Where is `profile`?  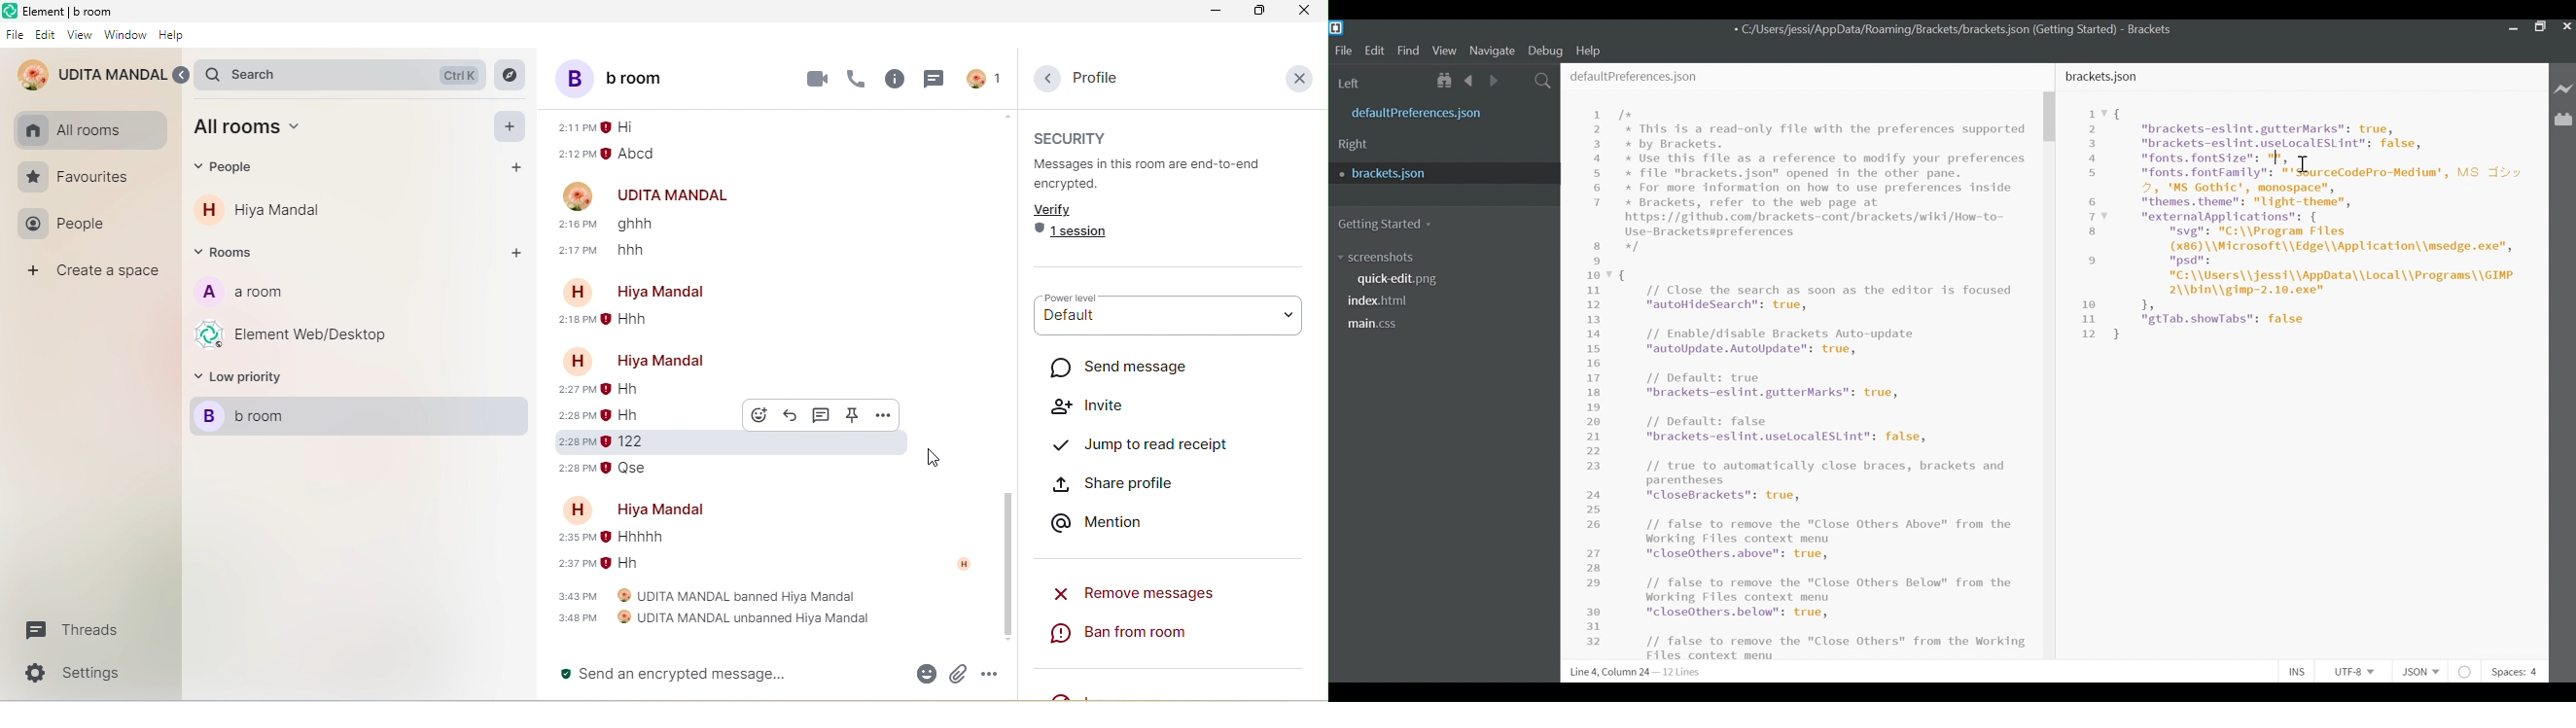 profile is located at coordinates (1093, 78).